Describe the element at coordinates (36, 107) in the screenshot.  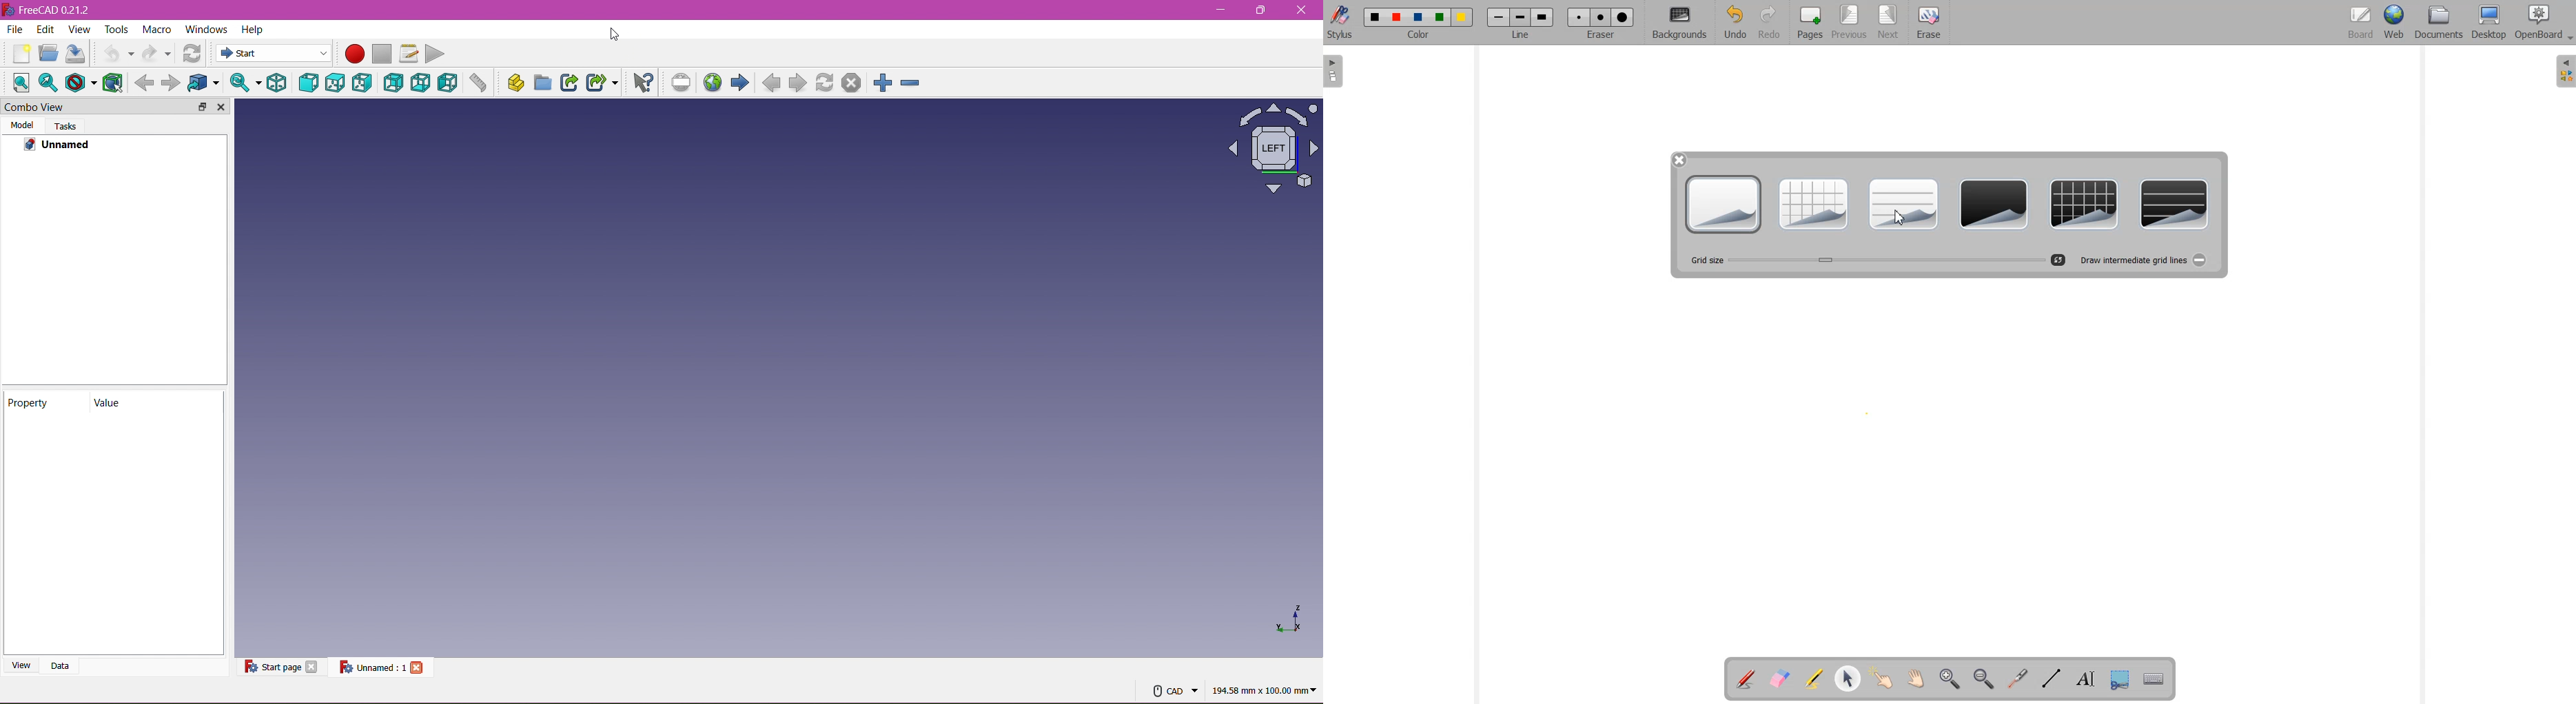
I see `Combo View` at that location.